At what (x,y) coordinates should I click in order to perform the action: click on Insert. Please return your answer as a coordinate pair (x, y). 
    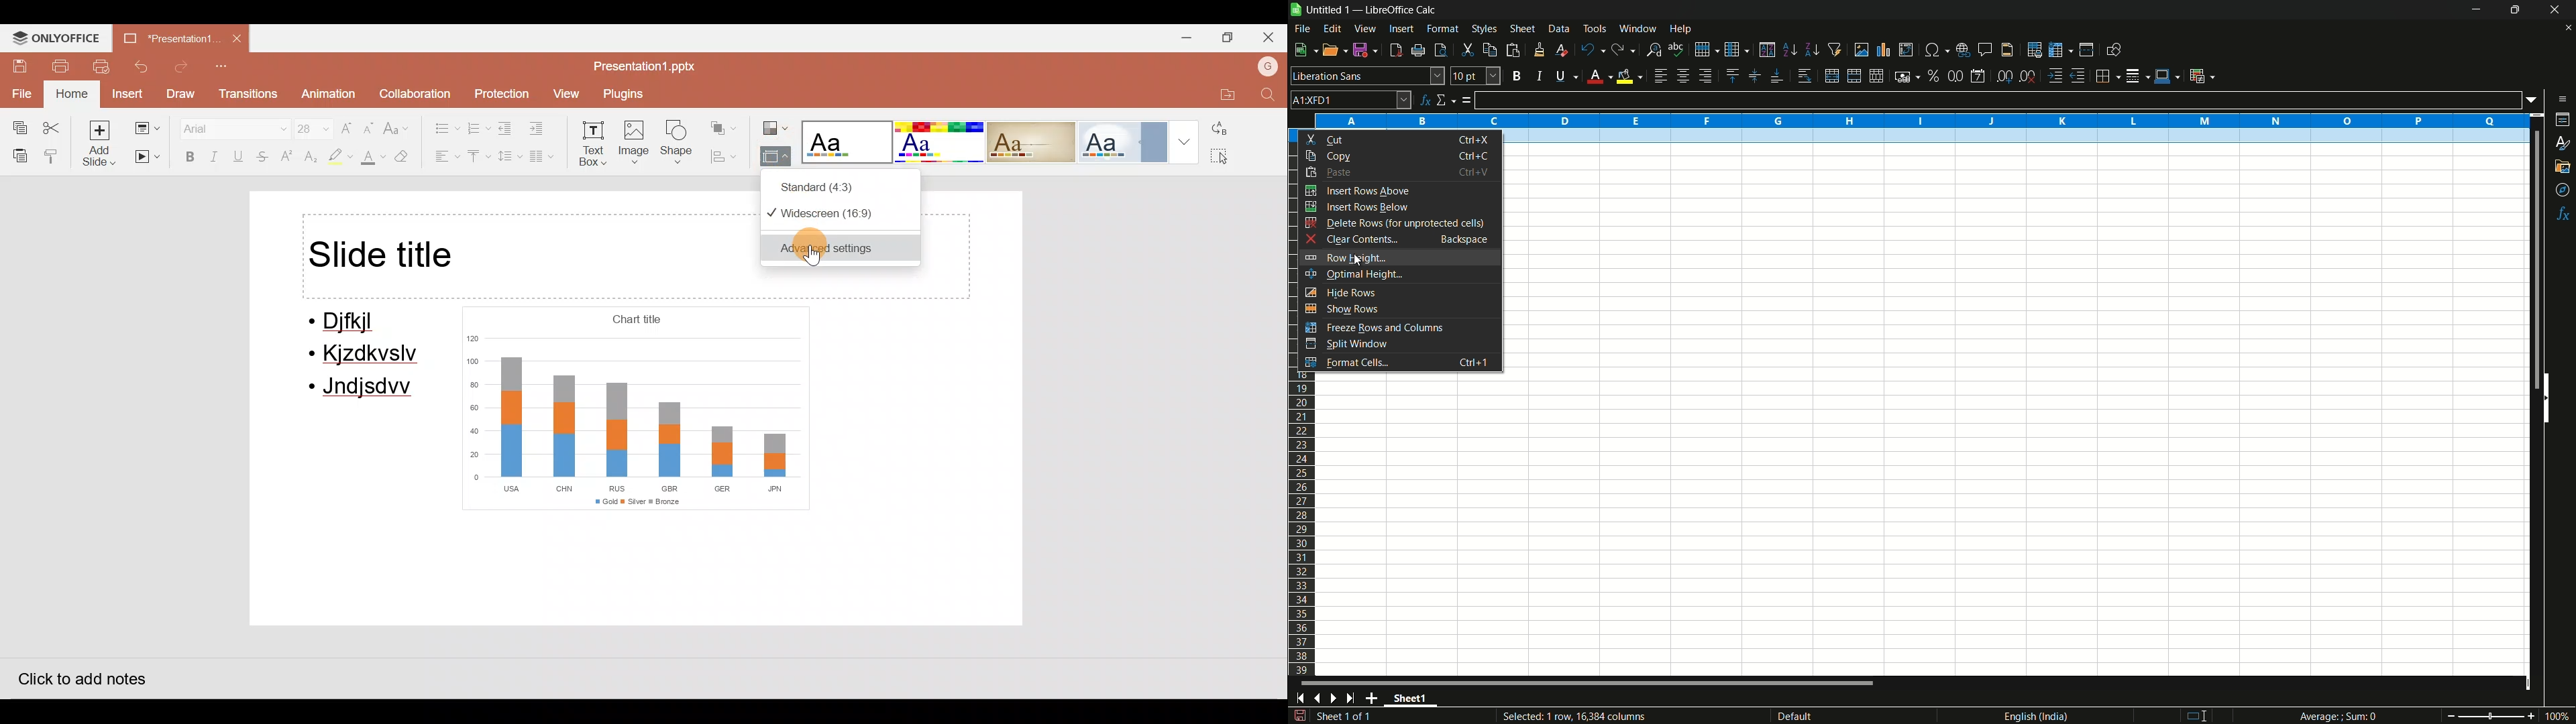
    Looking at the image, I should click on (126, 93).